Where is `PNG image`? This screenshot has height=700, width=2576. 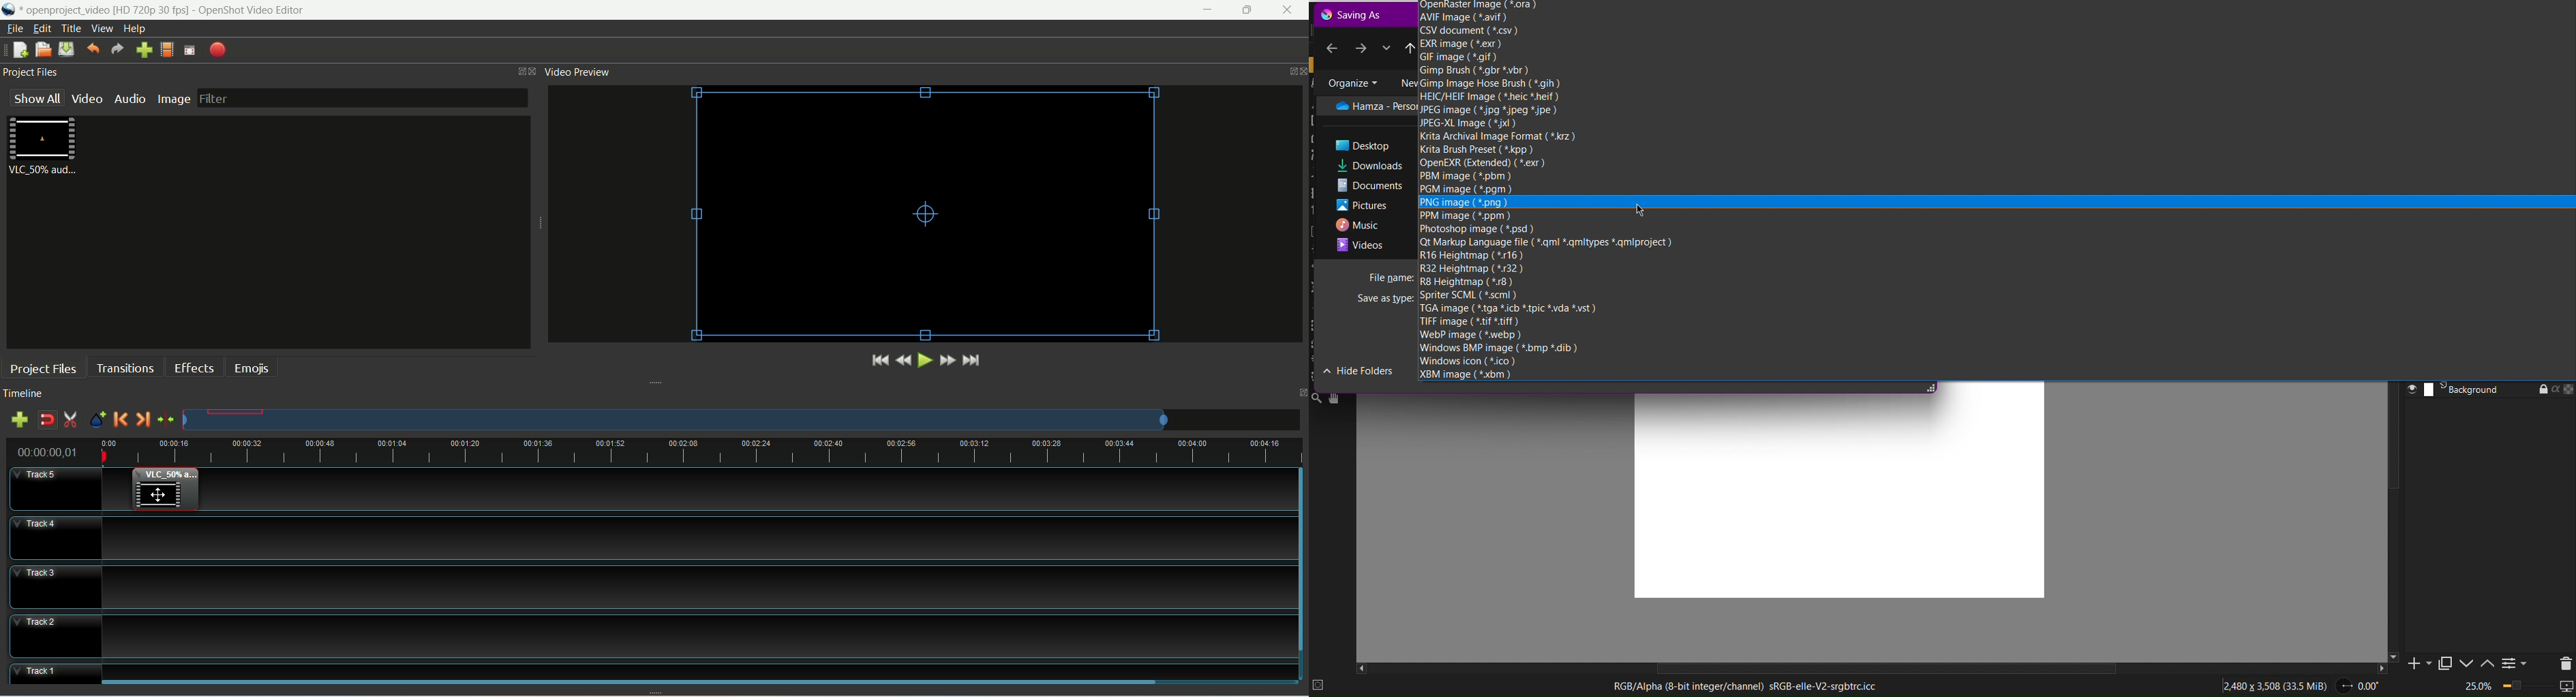 PNG image is located at coordinates (1465, 203).